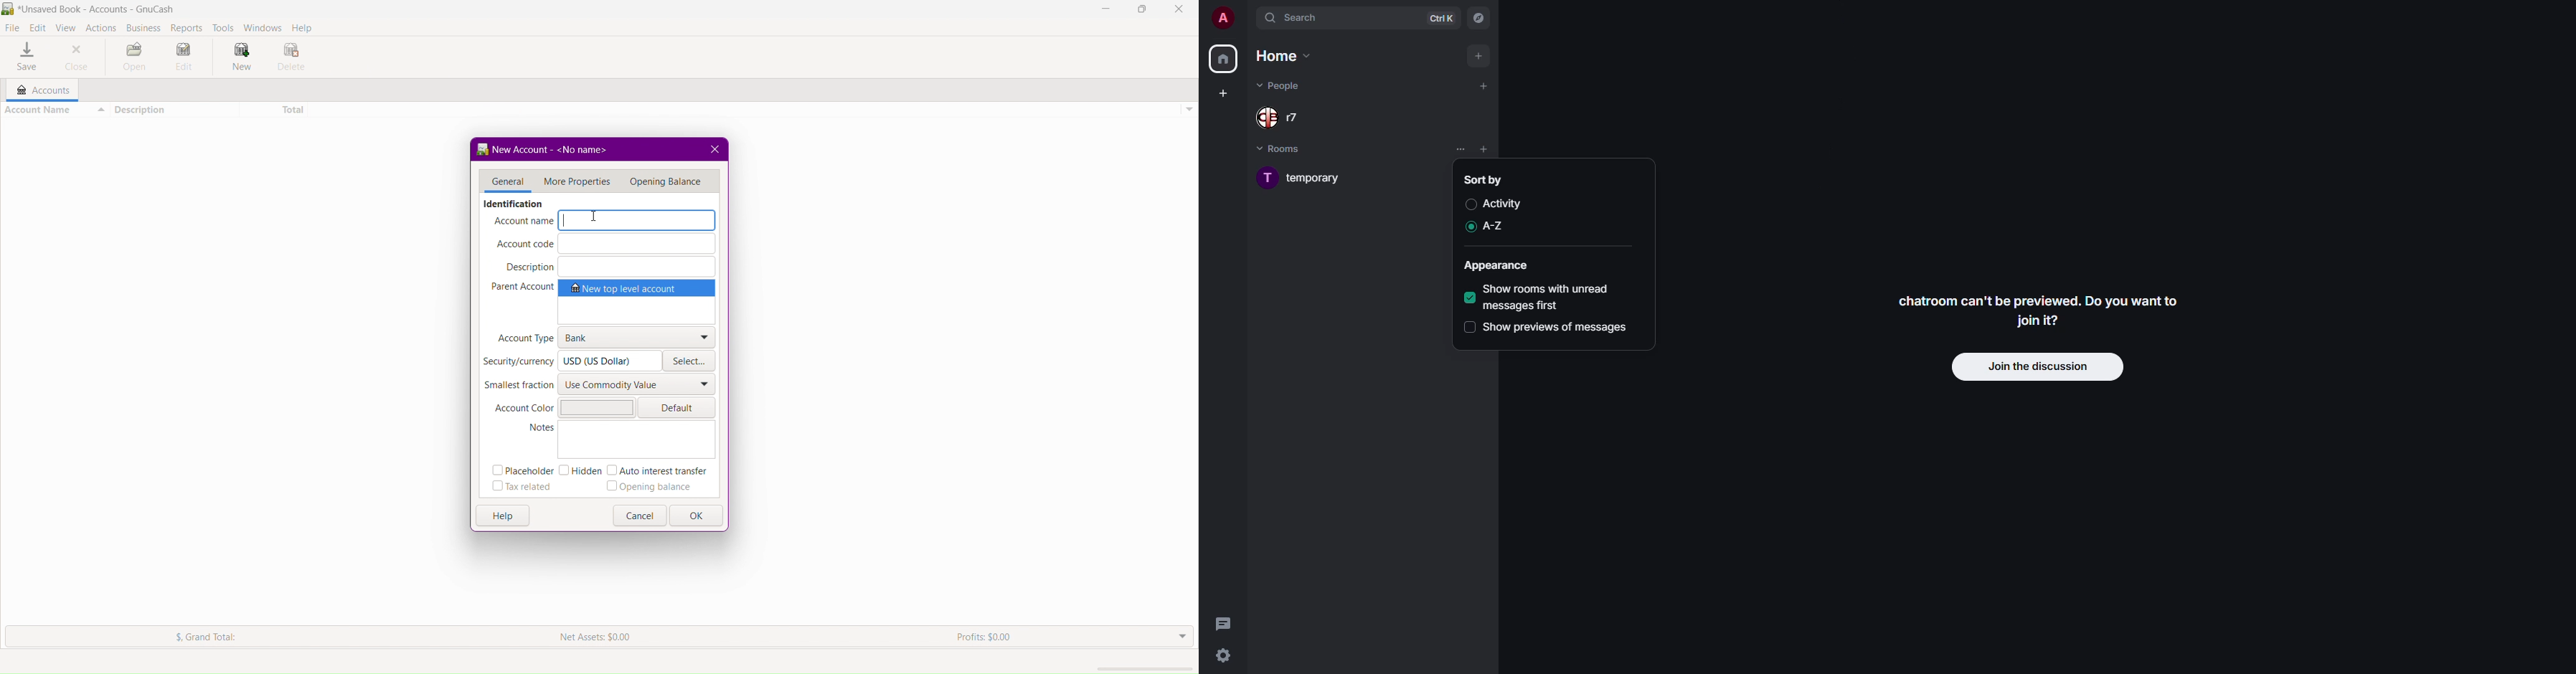 The width and height of the screenshot is (2576, 700). What do you see at coordinates (1554, 296) in the screenshot?
I see `show rooms with unread messages first` at bounding box center [1554, 296].